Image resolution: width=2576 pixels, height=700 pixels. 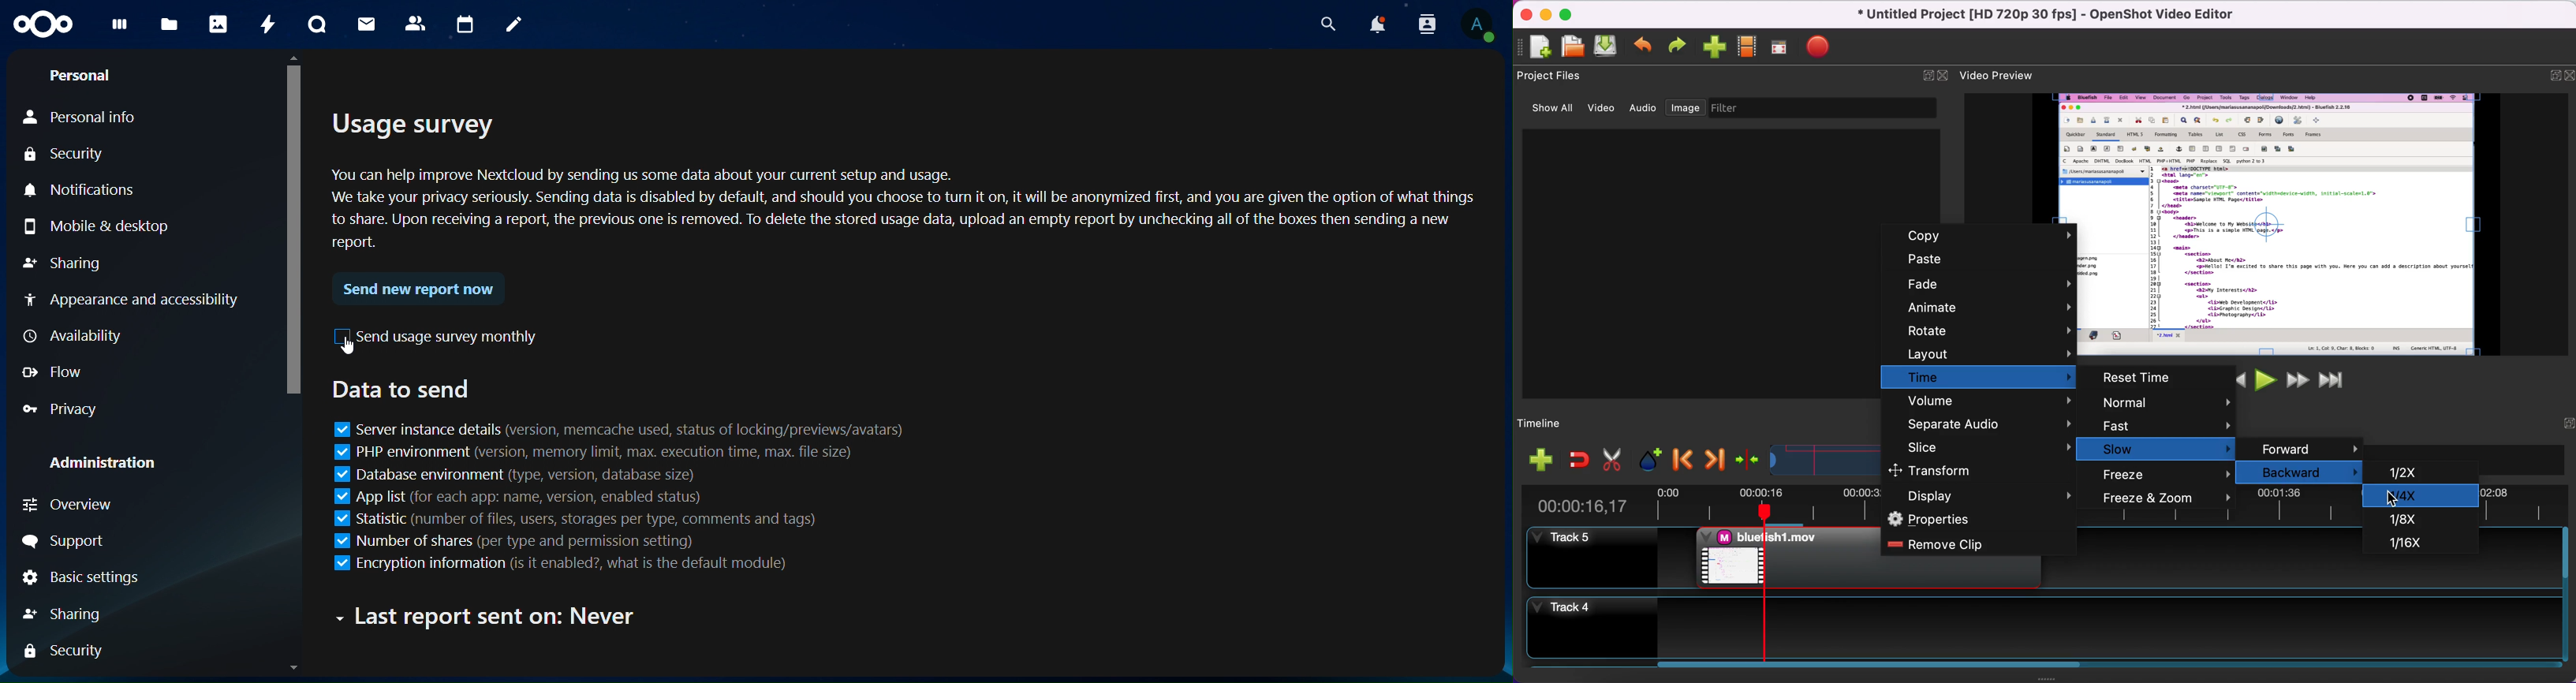 What do you see at coordinates (62, 411) in the screenshot?
I see `Privacy` at bounding box center [62, 411].